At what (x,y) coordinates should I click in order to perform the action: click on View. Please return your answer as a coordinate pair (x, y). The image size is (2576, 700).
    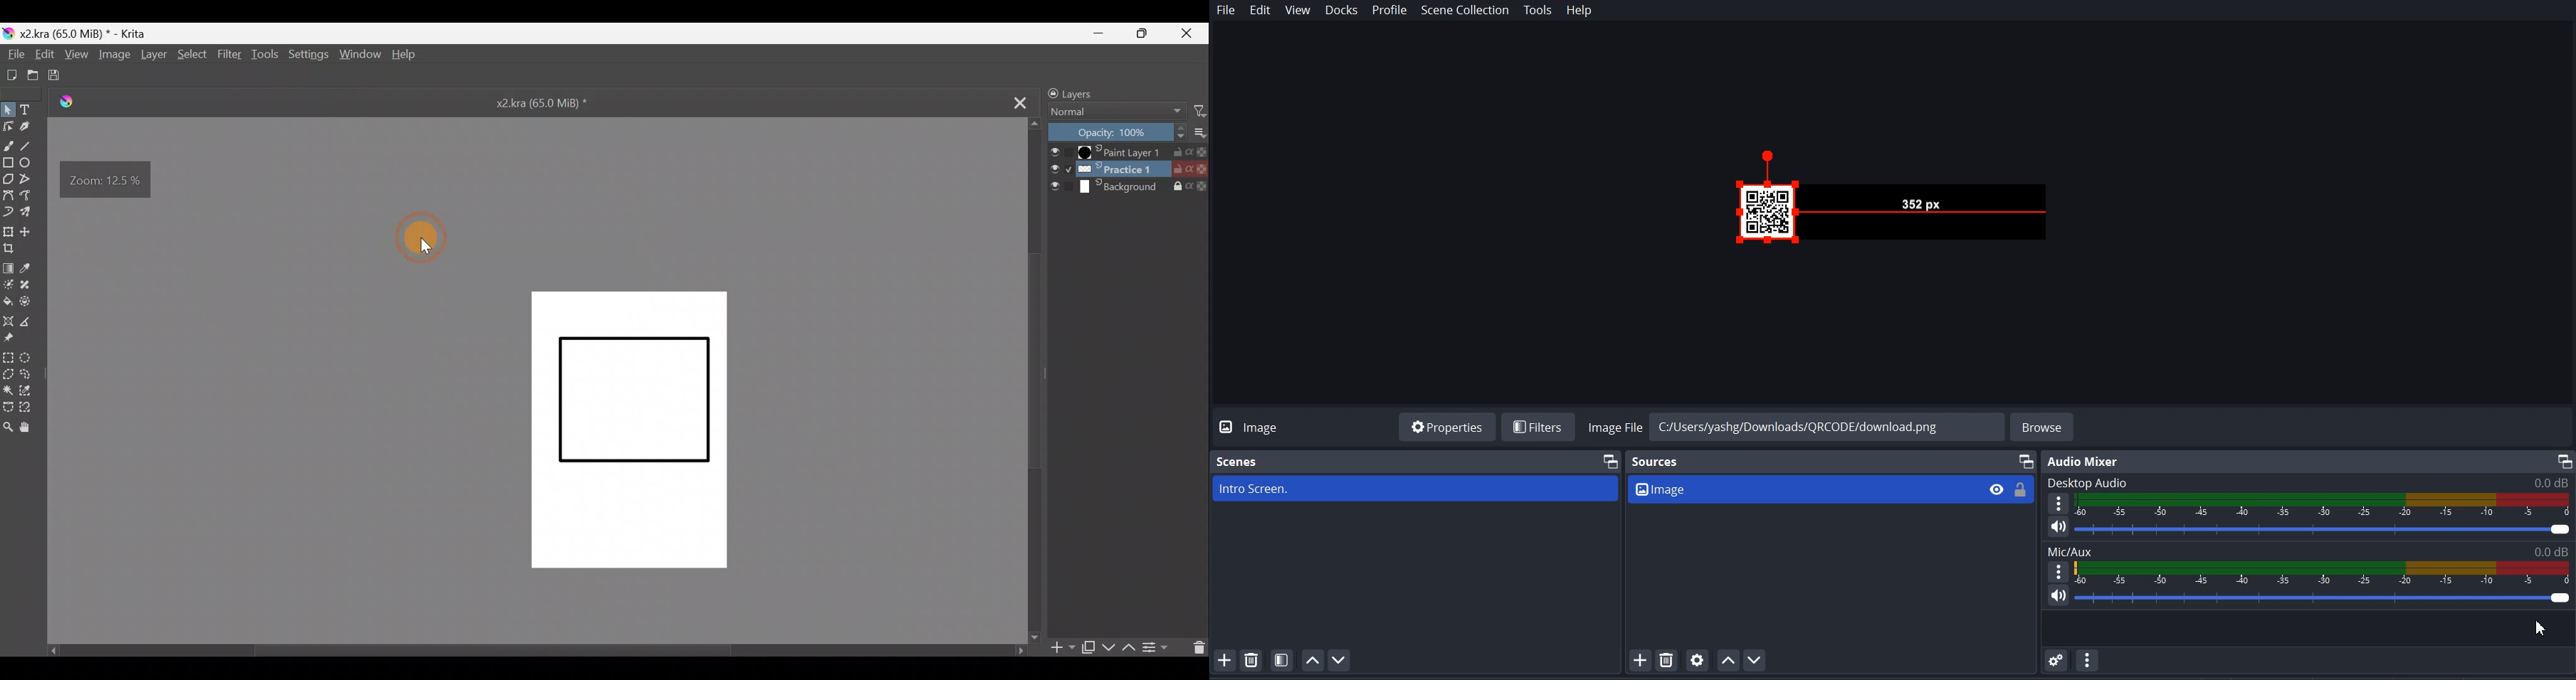
    Looking at the image, I should click on (1298, 10).